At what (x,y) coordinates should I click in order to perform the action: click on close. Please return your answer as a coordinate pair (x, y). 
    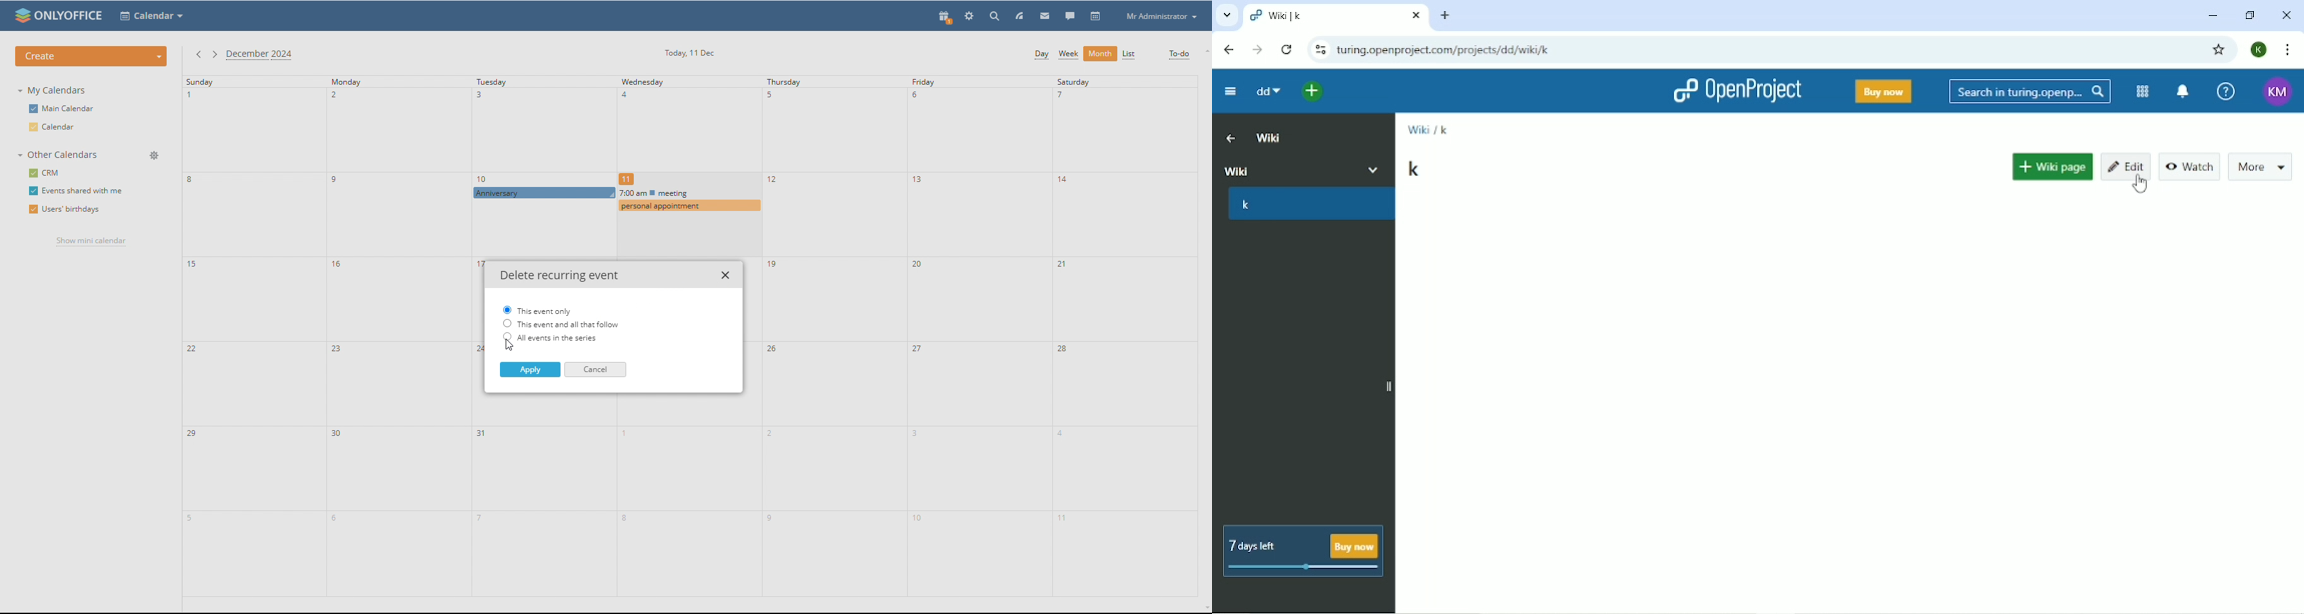
    Looking at the image, I should click on (727, 275).